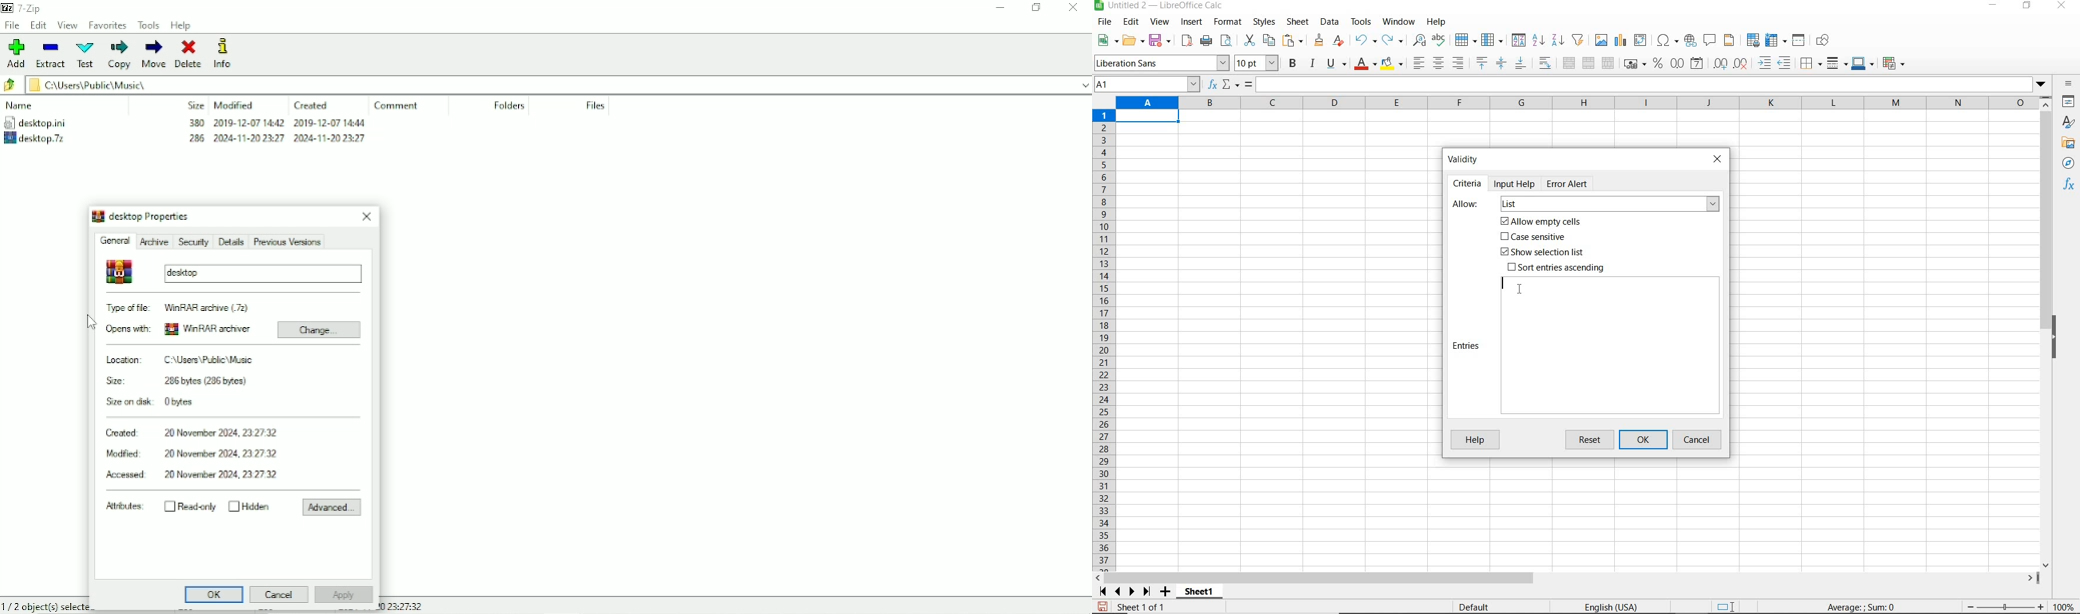  I want to click on Error Alert, so click(1574, 183).